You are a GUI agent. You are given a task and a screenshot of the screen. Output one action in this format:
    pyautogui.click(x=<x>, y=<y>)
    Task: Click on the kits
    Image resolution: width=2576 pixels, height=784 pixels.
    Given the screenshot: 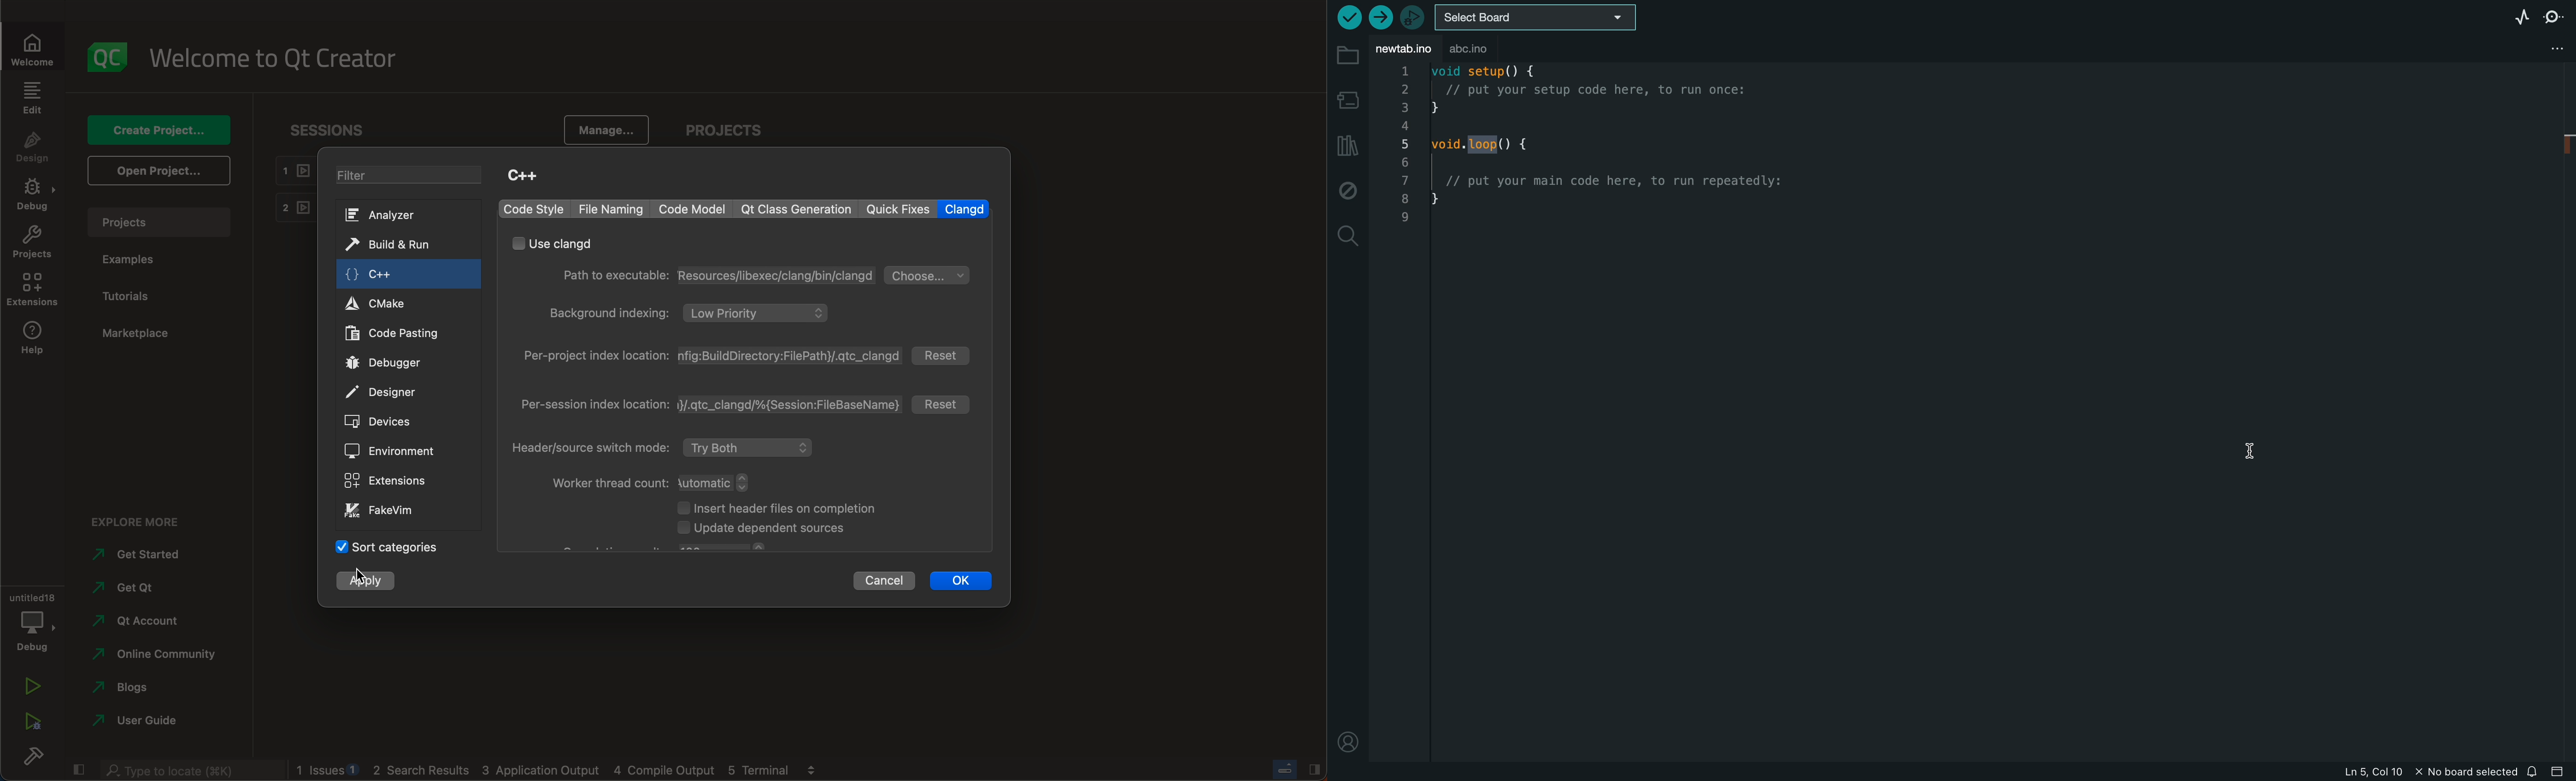 What is the action you would take?
    pyautogui.click(x=388, y=215)
    